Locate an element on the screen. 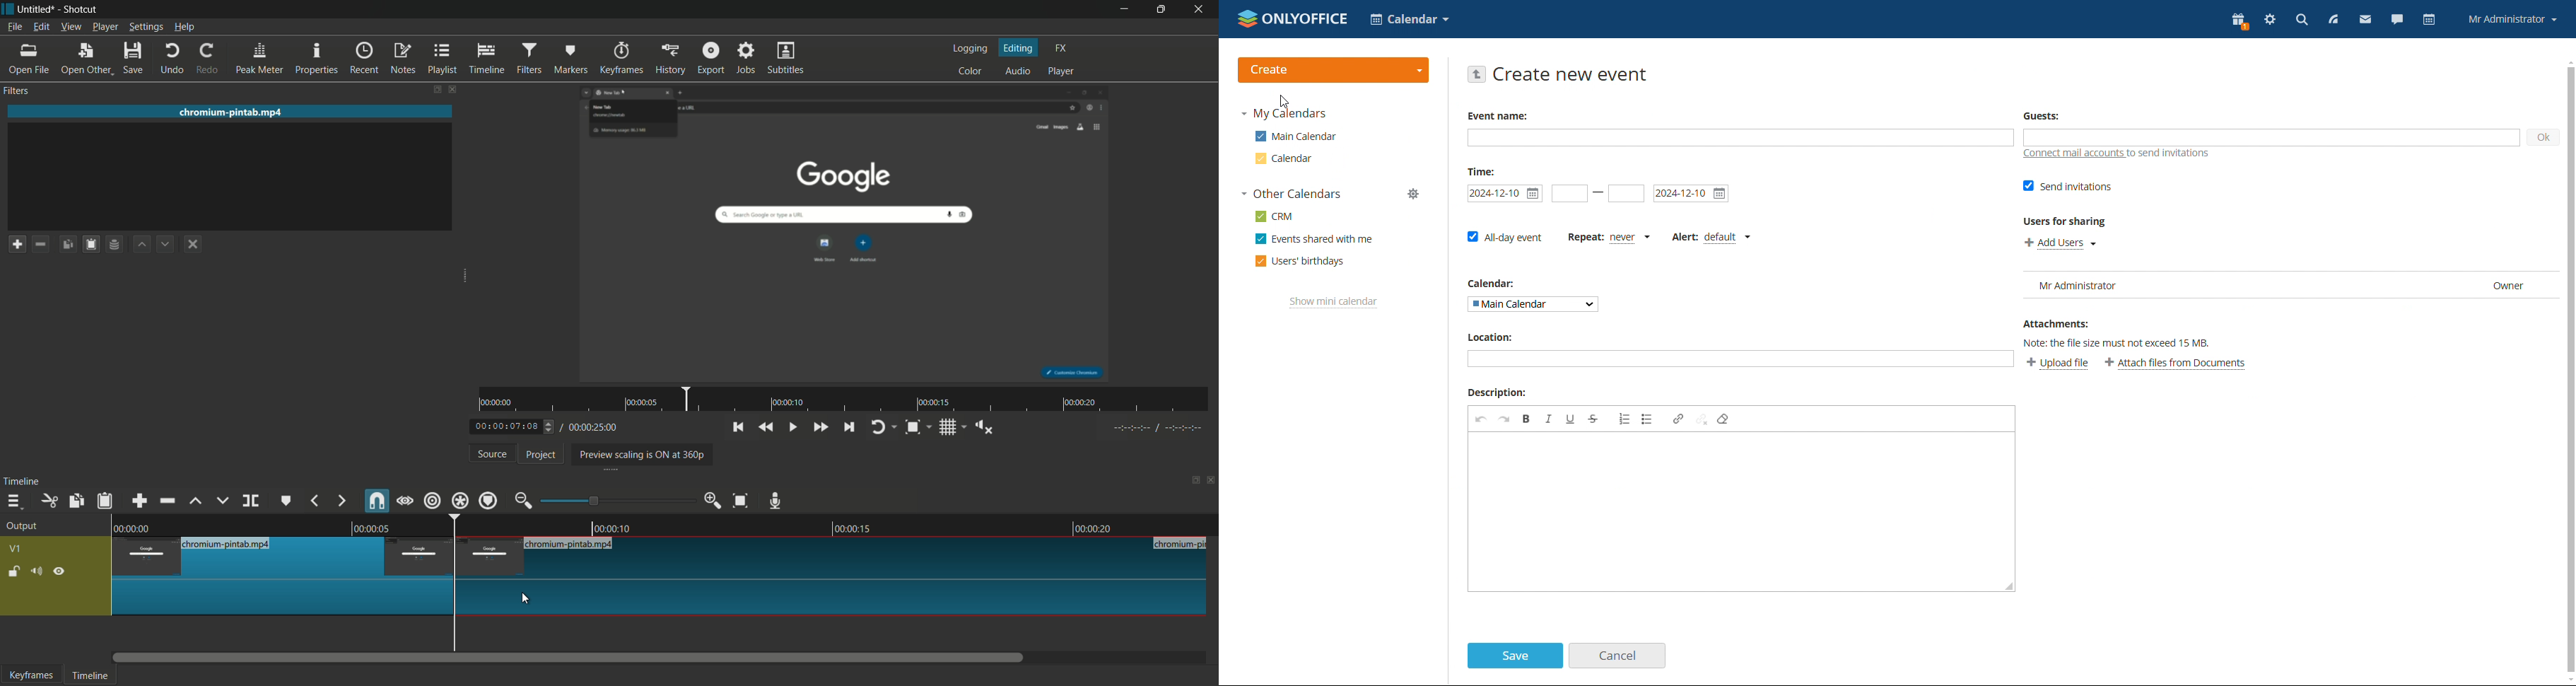  total time is located at coordinates (592, 427).